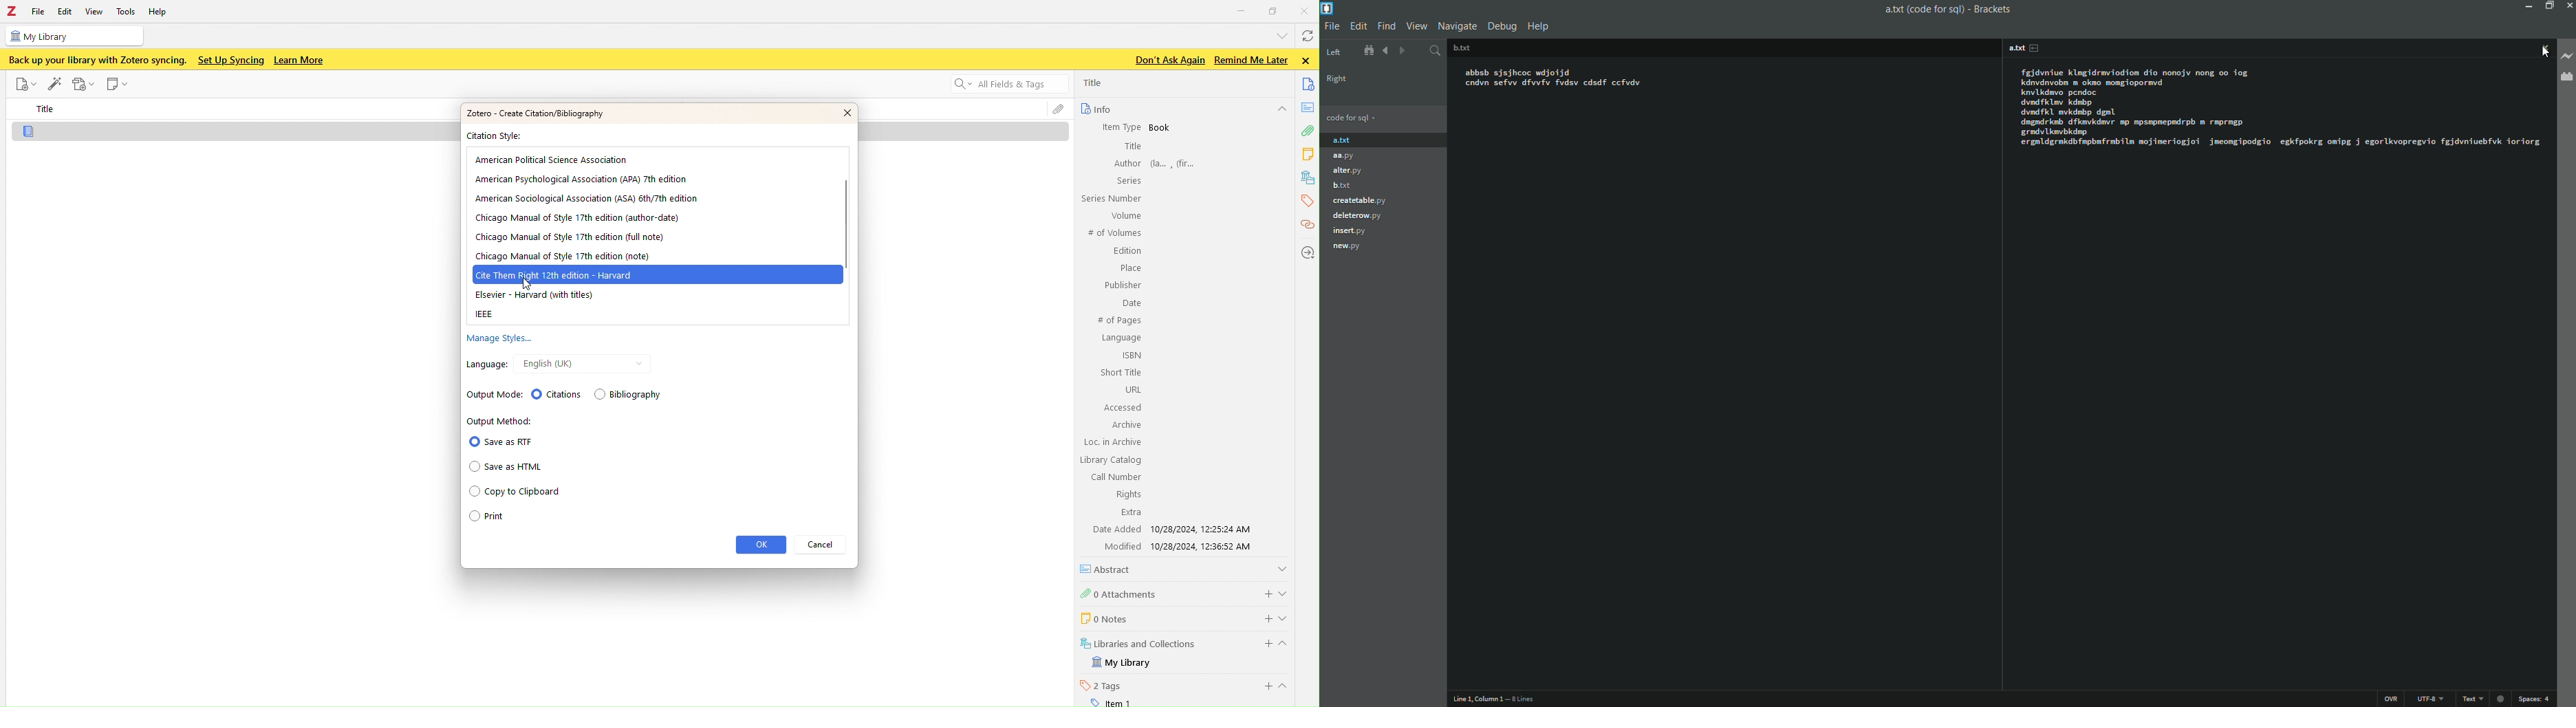 Image resolution: width=2576 pixels, height=728 pixels. Describe the element at coordinates (2277, 109) in the screenshot. I see `fejdvnive kimgidrmviodiom dio nonojv nong co fog.

kdnvdnvobm m okmo momgiopormvd

knvlkdavo pendoc

dvnd filmy kdnbp

dvndfkL mvkdnbp dgnl

dmgndrknb_dfknvkdnvr mp mpsmpmepndrpb m rmprmgp

erndylkmvbkdnp

ergnldgrmkdbfmpbafrnbiln mojimeriogjoi jmeomgipodgio egkfpokrg omipg j egorlkvopregvio fgjdvniuebfvk ioriorg` at that location.